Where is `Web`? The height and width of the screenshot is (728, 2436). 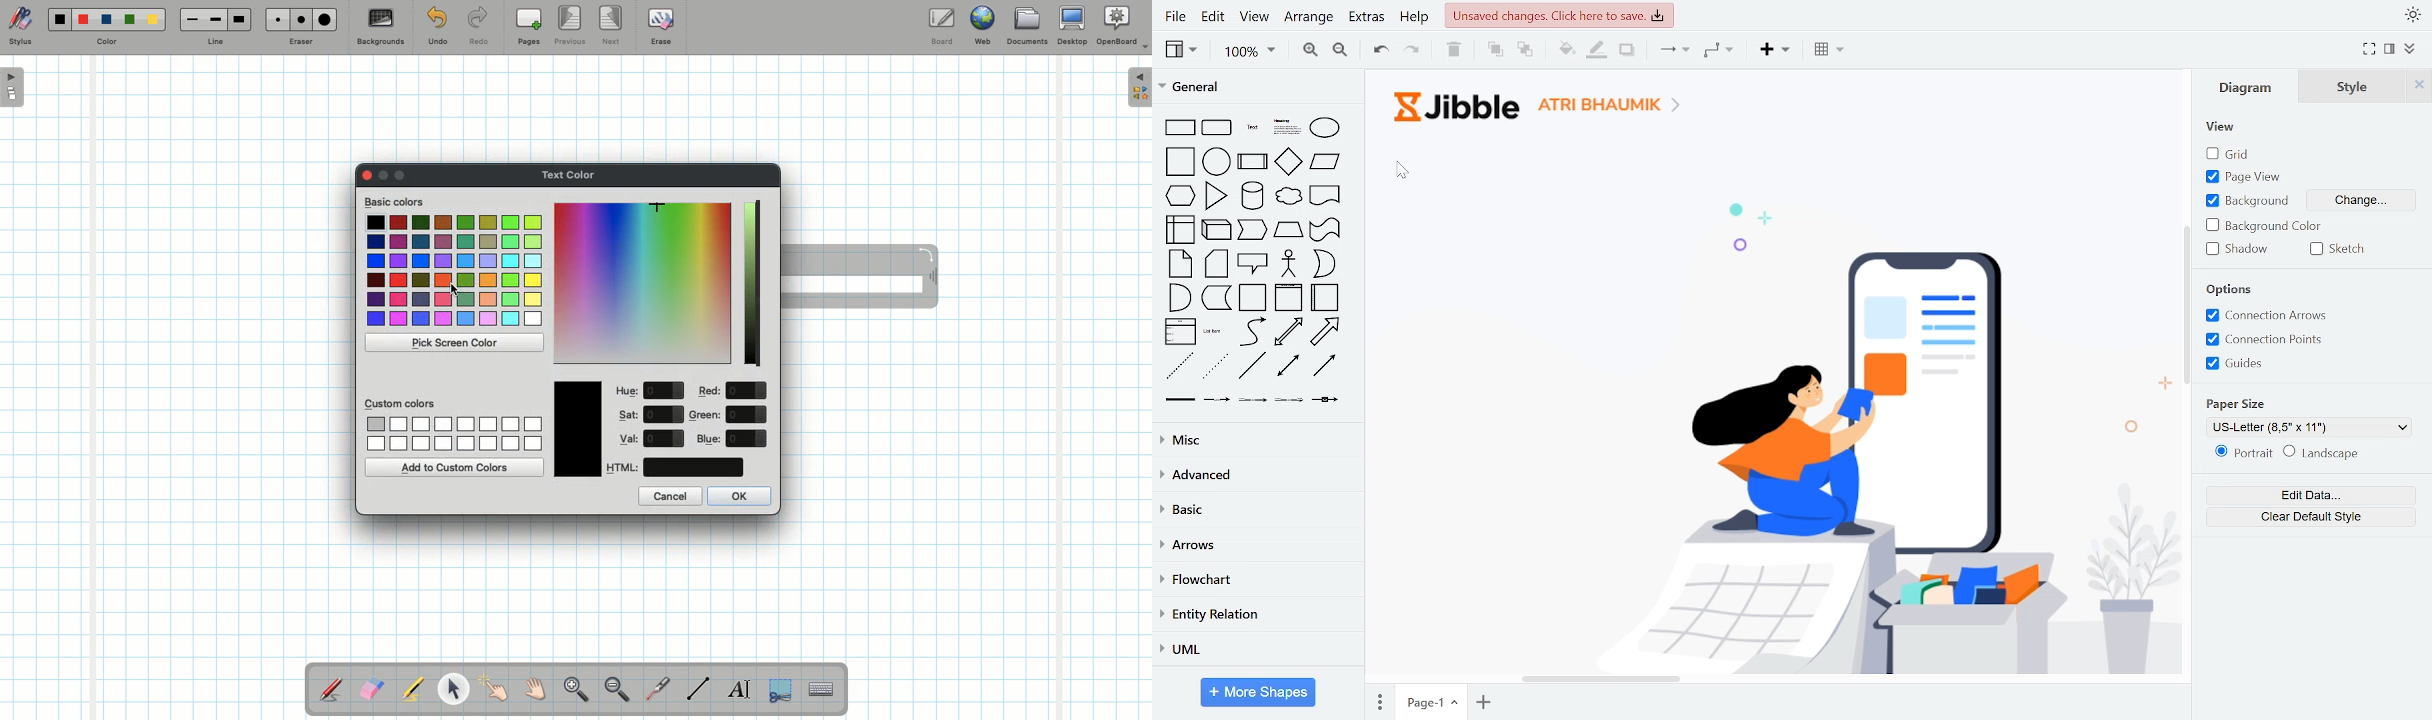 Web is located at coordinates (982, 29).